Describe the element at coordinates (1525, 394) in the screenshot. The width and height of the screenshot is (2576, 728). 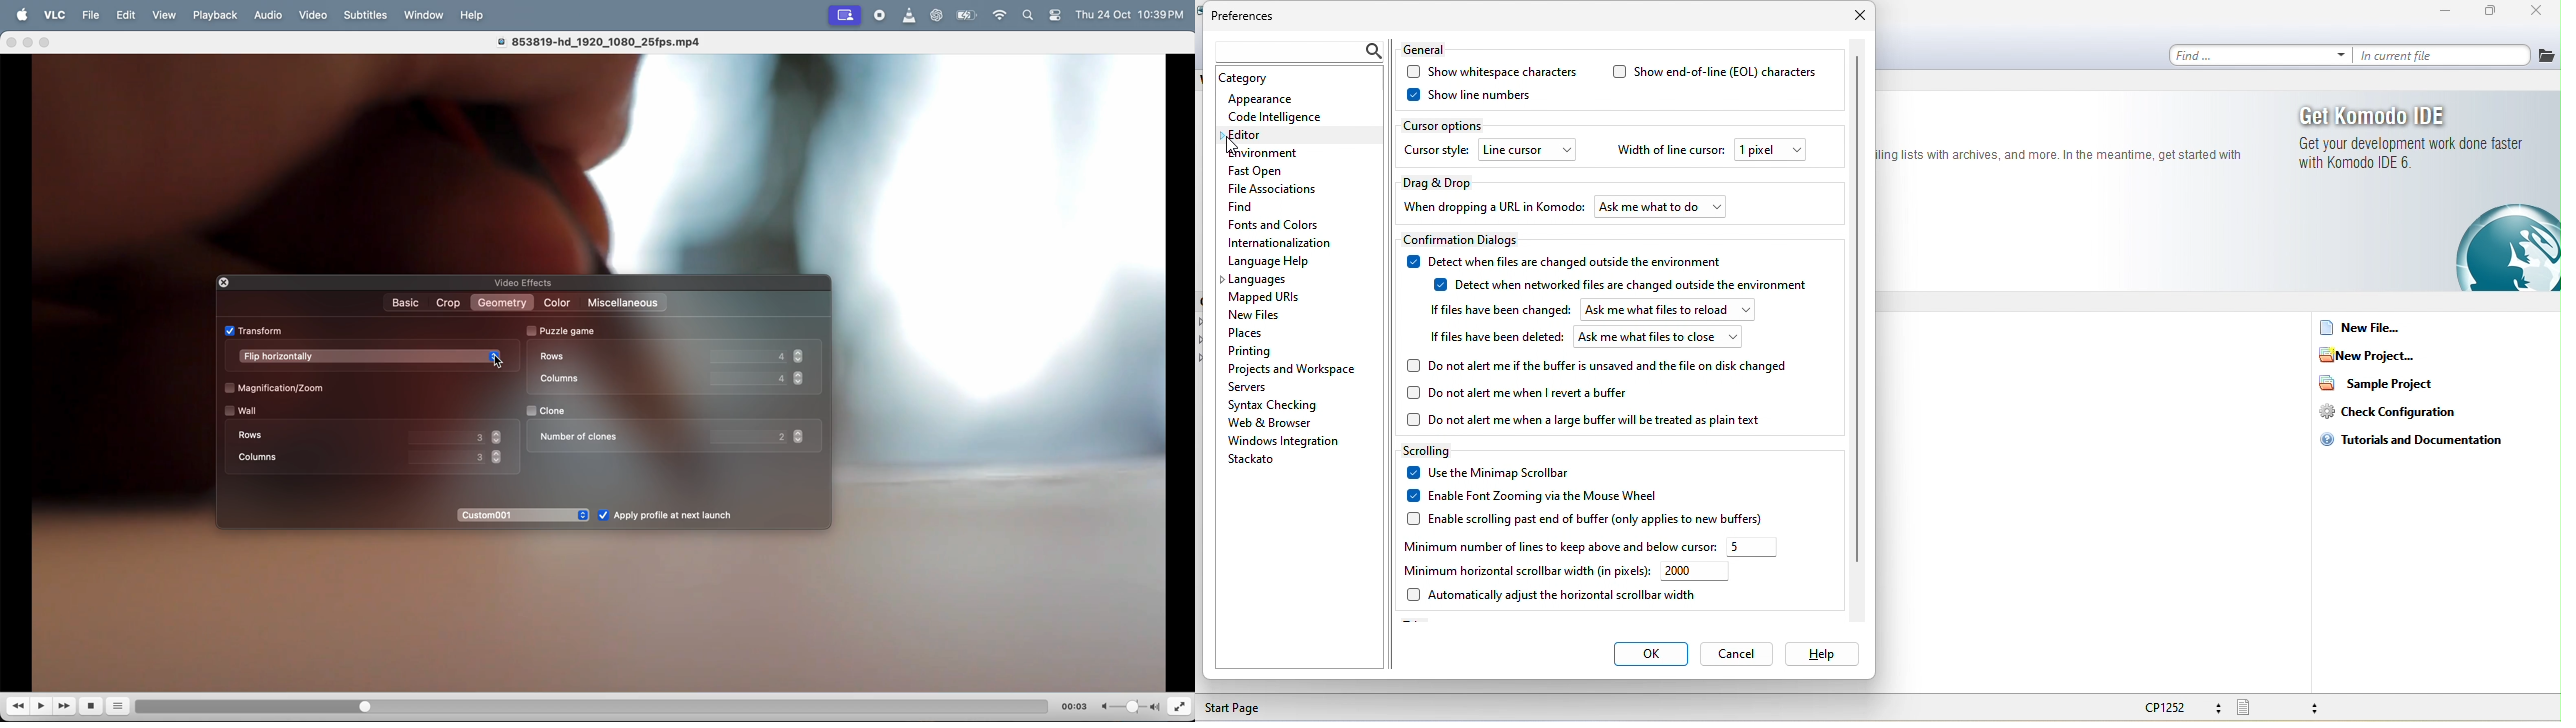
I see `do not alert me when i revert a buffer` at that location.